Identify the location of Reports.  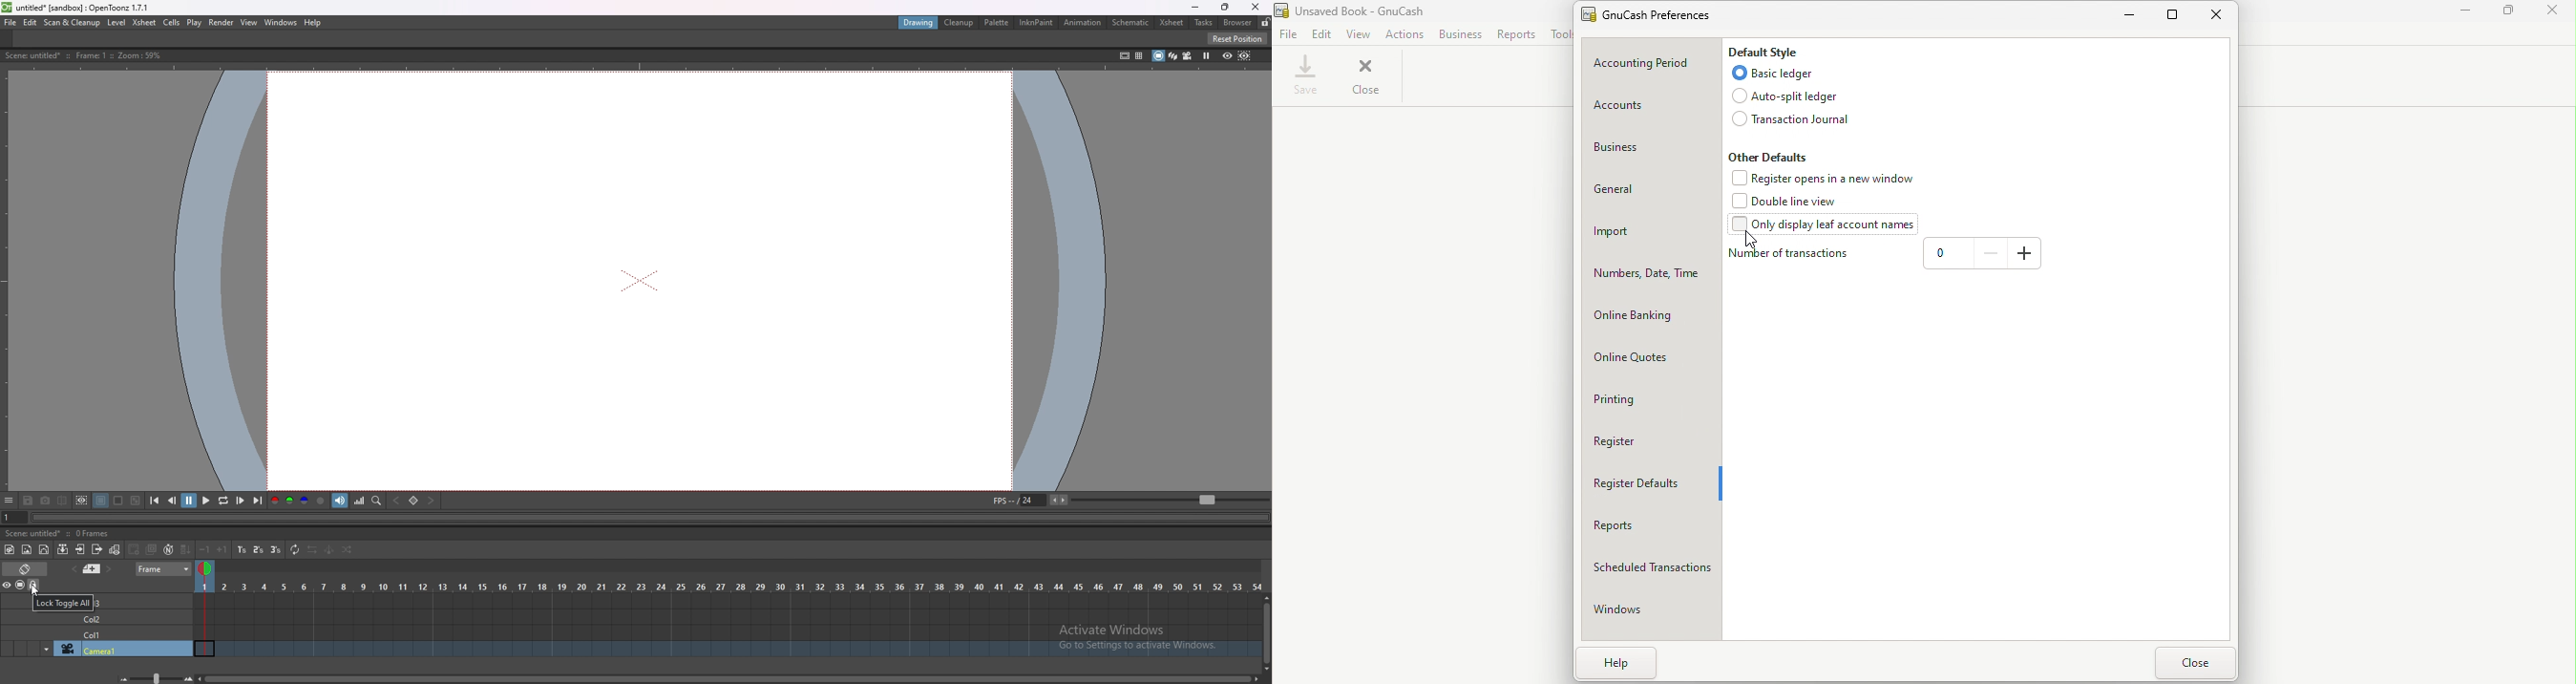
(1650, 524).